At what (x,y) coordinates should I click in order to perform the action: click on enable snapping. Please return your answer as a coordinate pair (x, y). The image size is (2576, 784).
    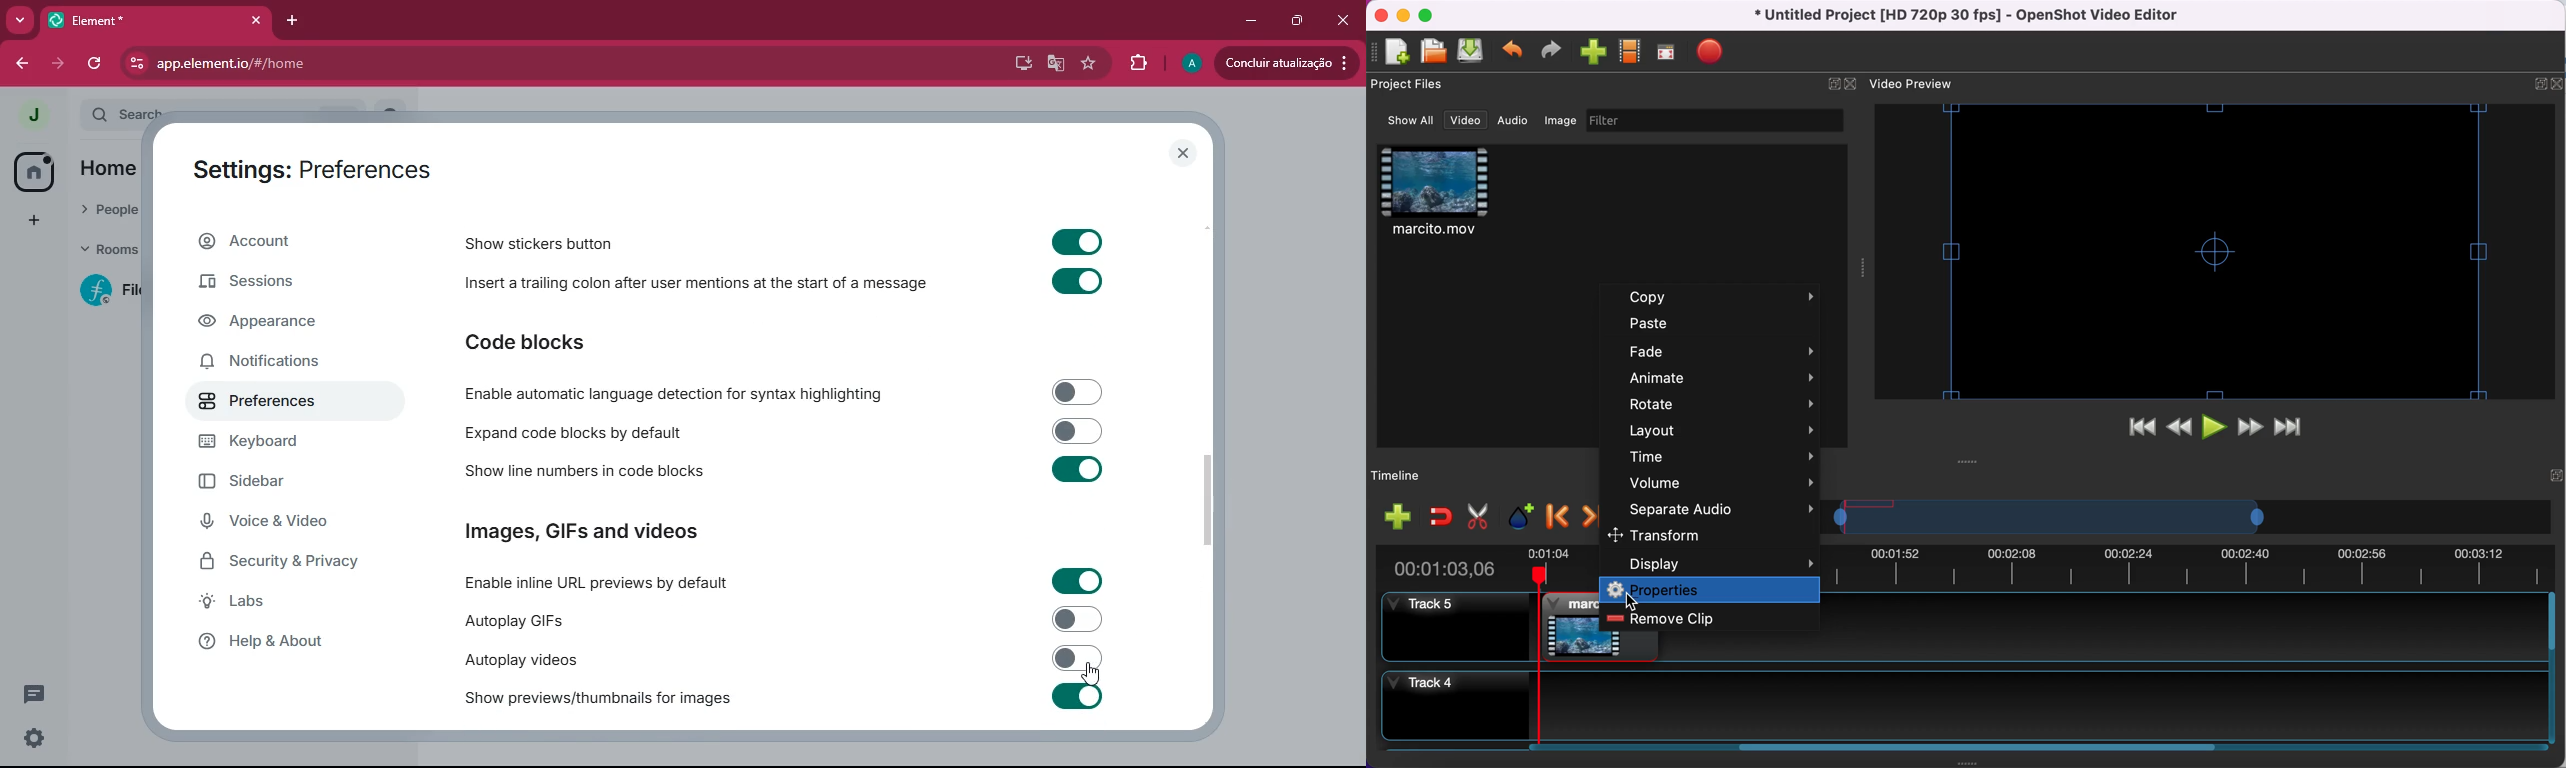
    Looking at the image, I should click on (1439, 515).